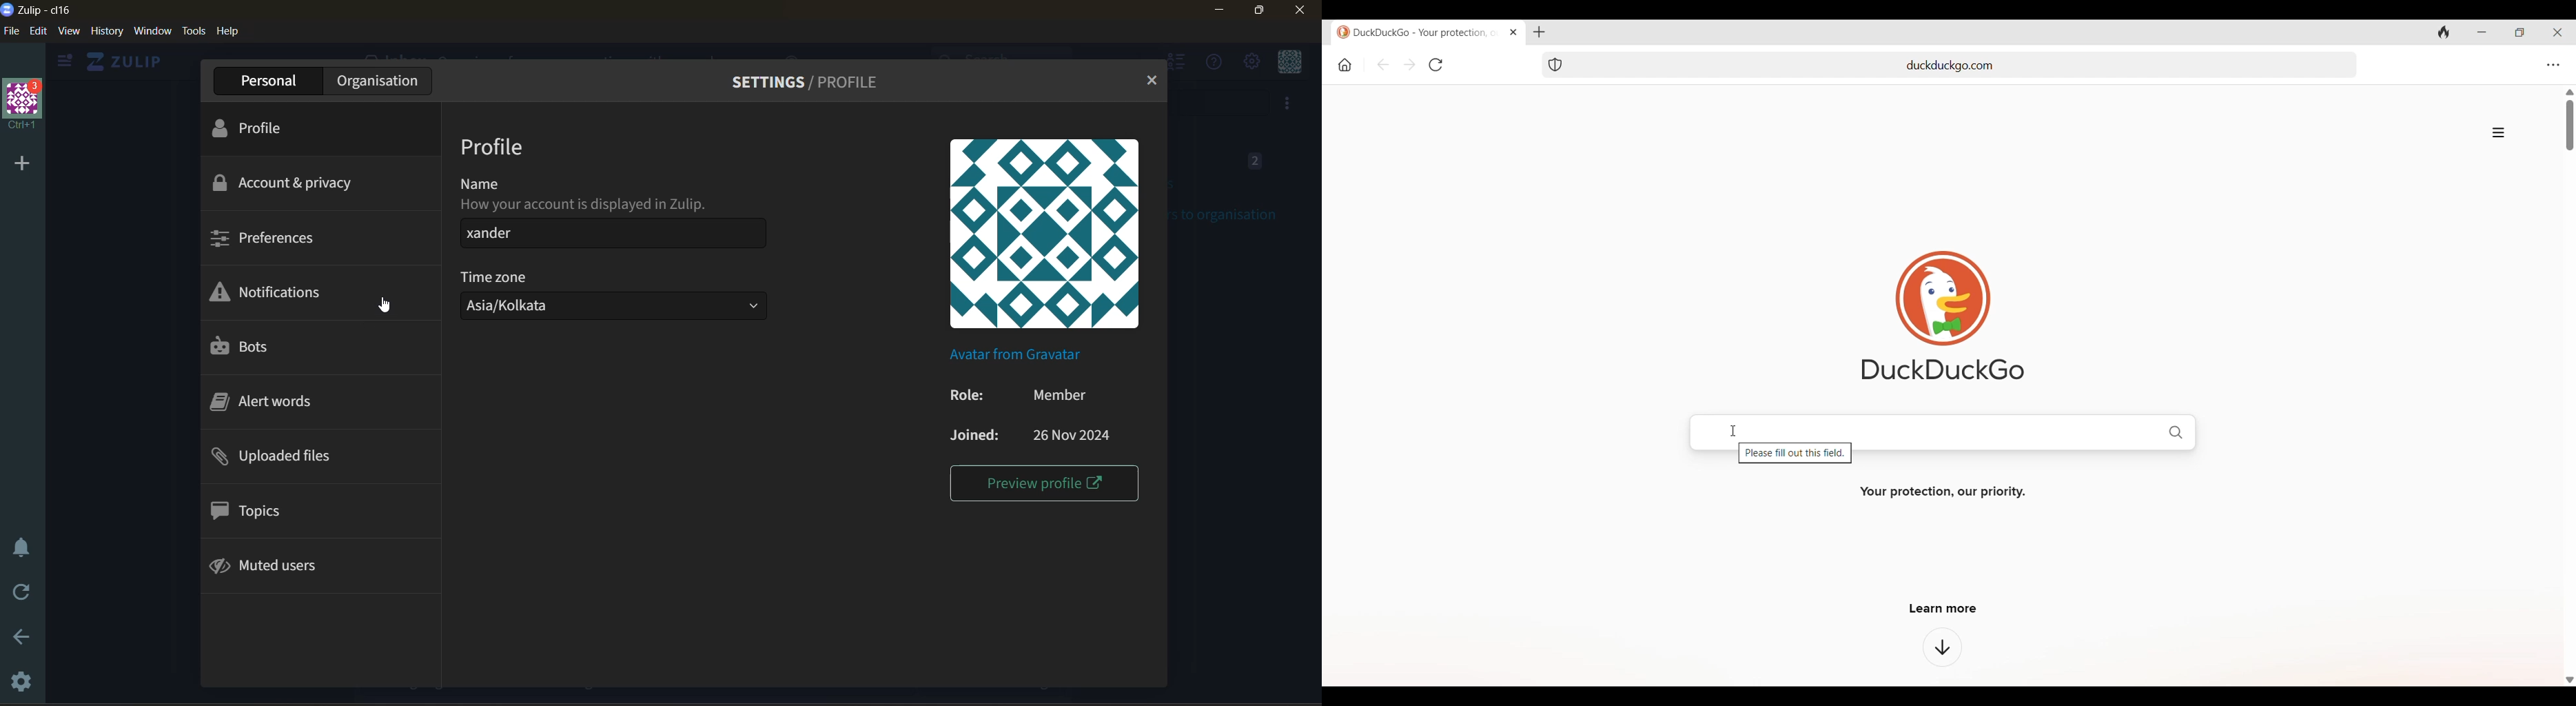 This screenshot has width=2576, height=728. I want to click on personal, so click(266, 81).